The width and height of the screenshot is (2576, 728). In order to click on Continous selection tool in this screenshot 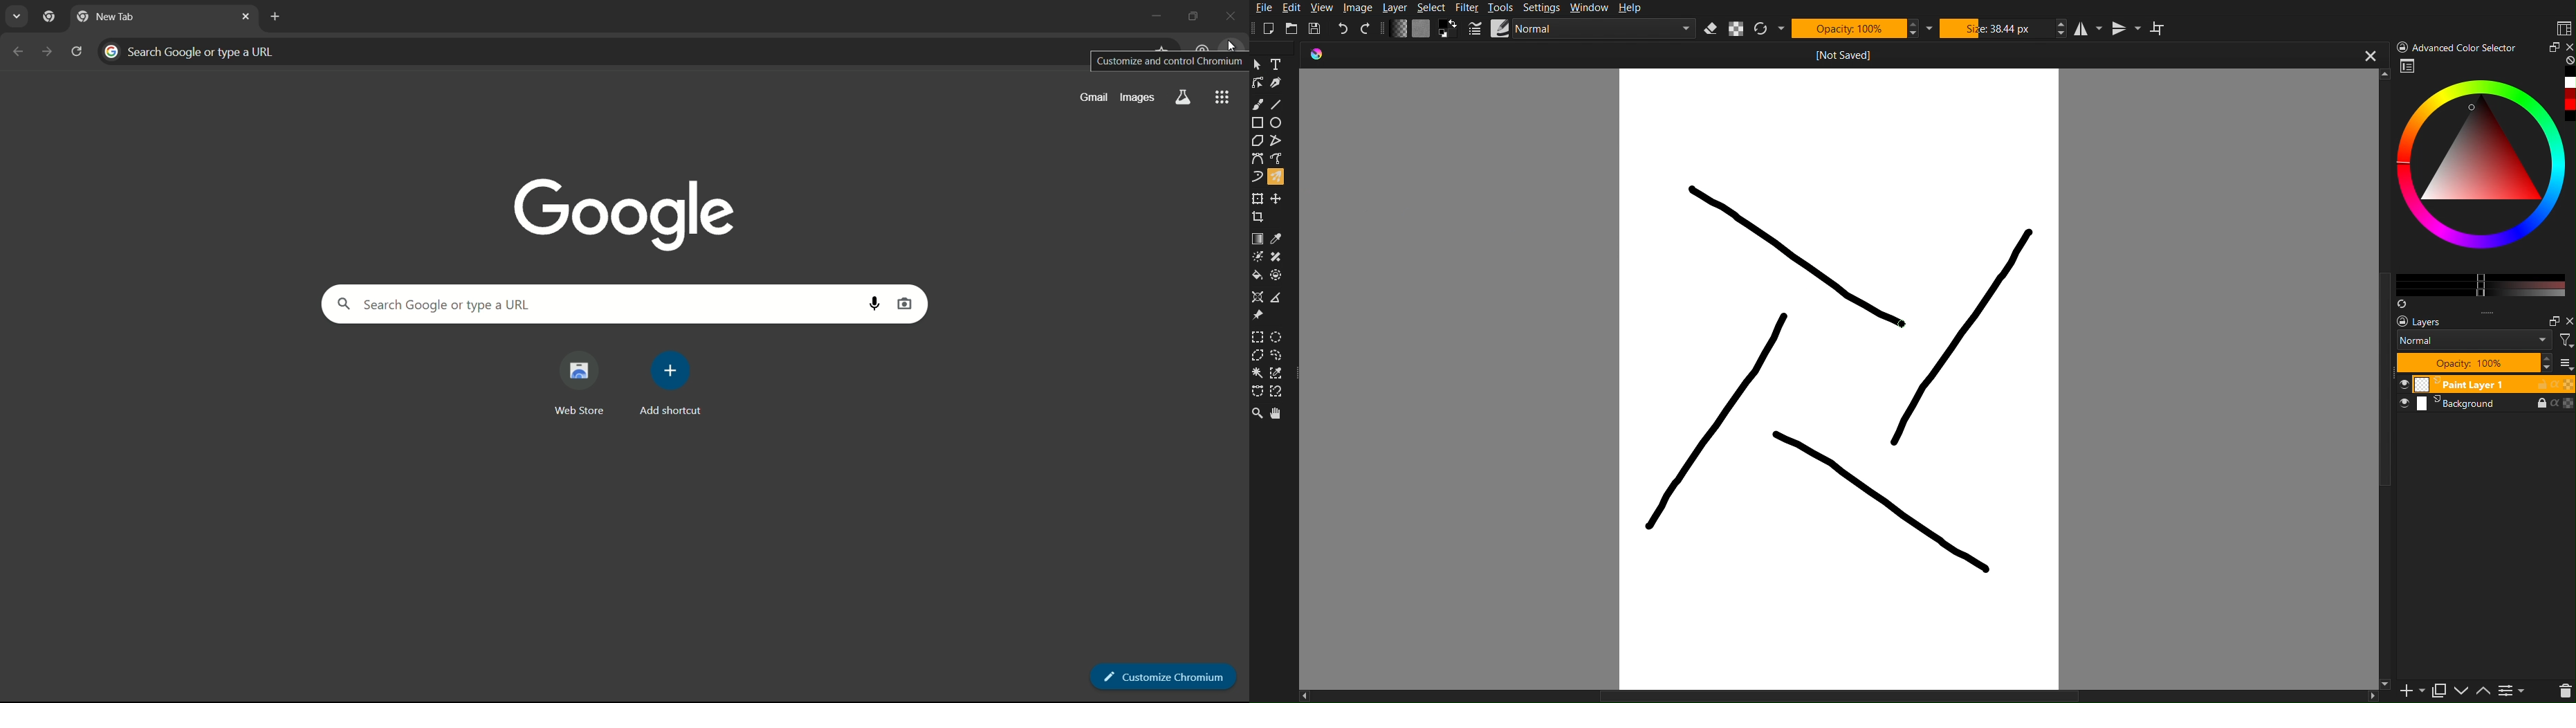, I will do `click(1258, 373)`.